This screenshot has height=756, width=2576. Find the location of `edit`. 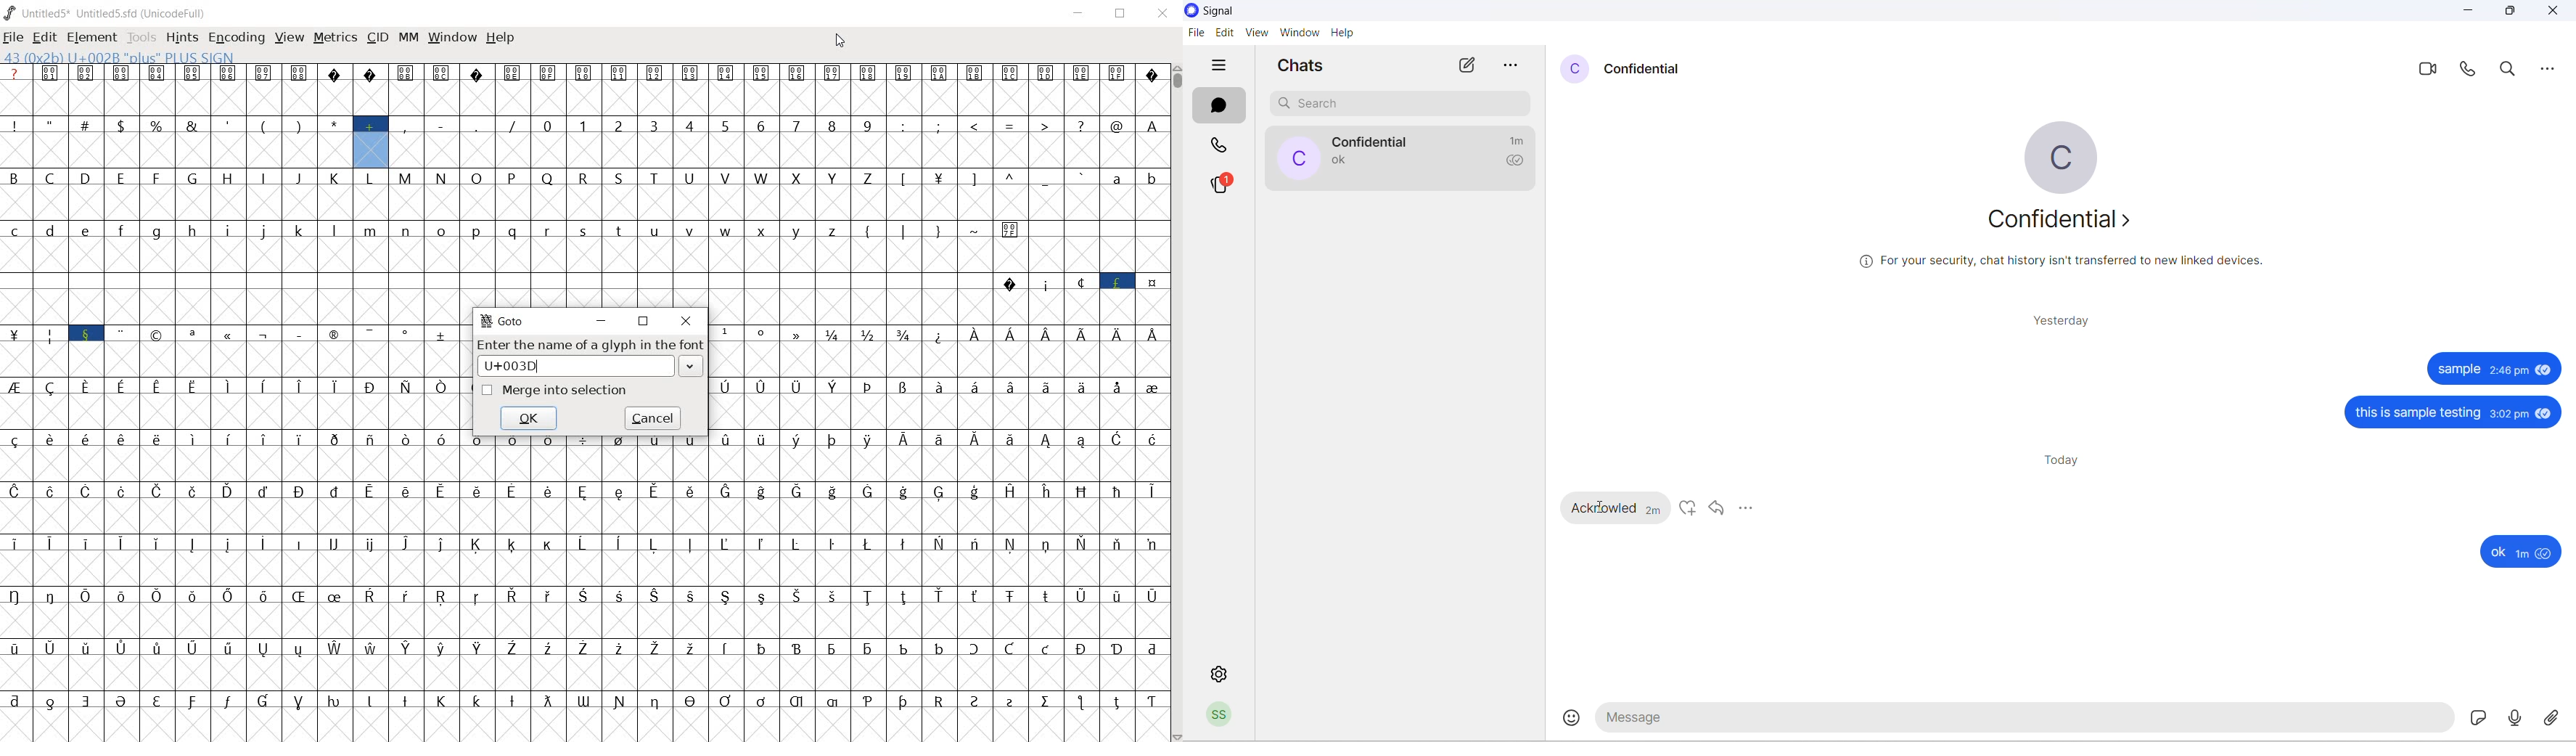

edit is located at coordinates (44, 37).